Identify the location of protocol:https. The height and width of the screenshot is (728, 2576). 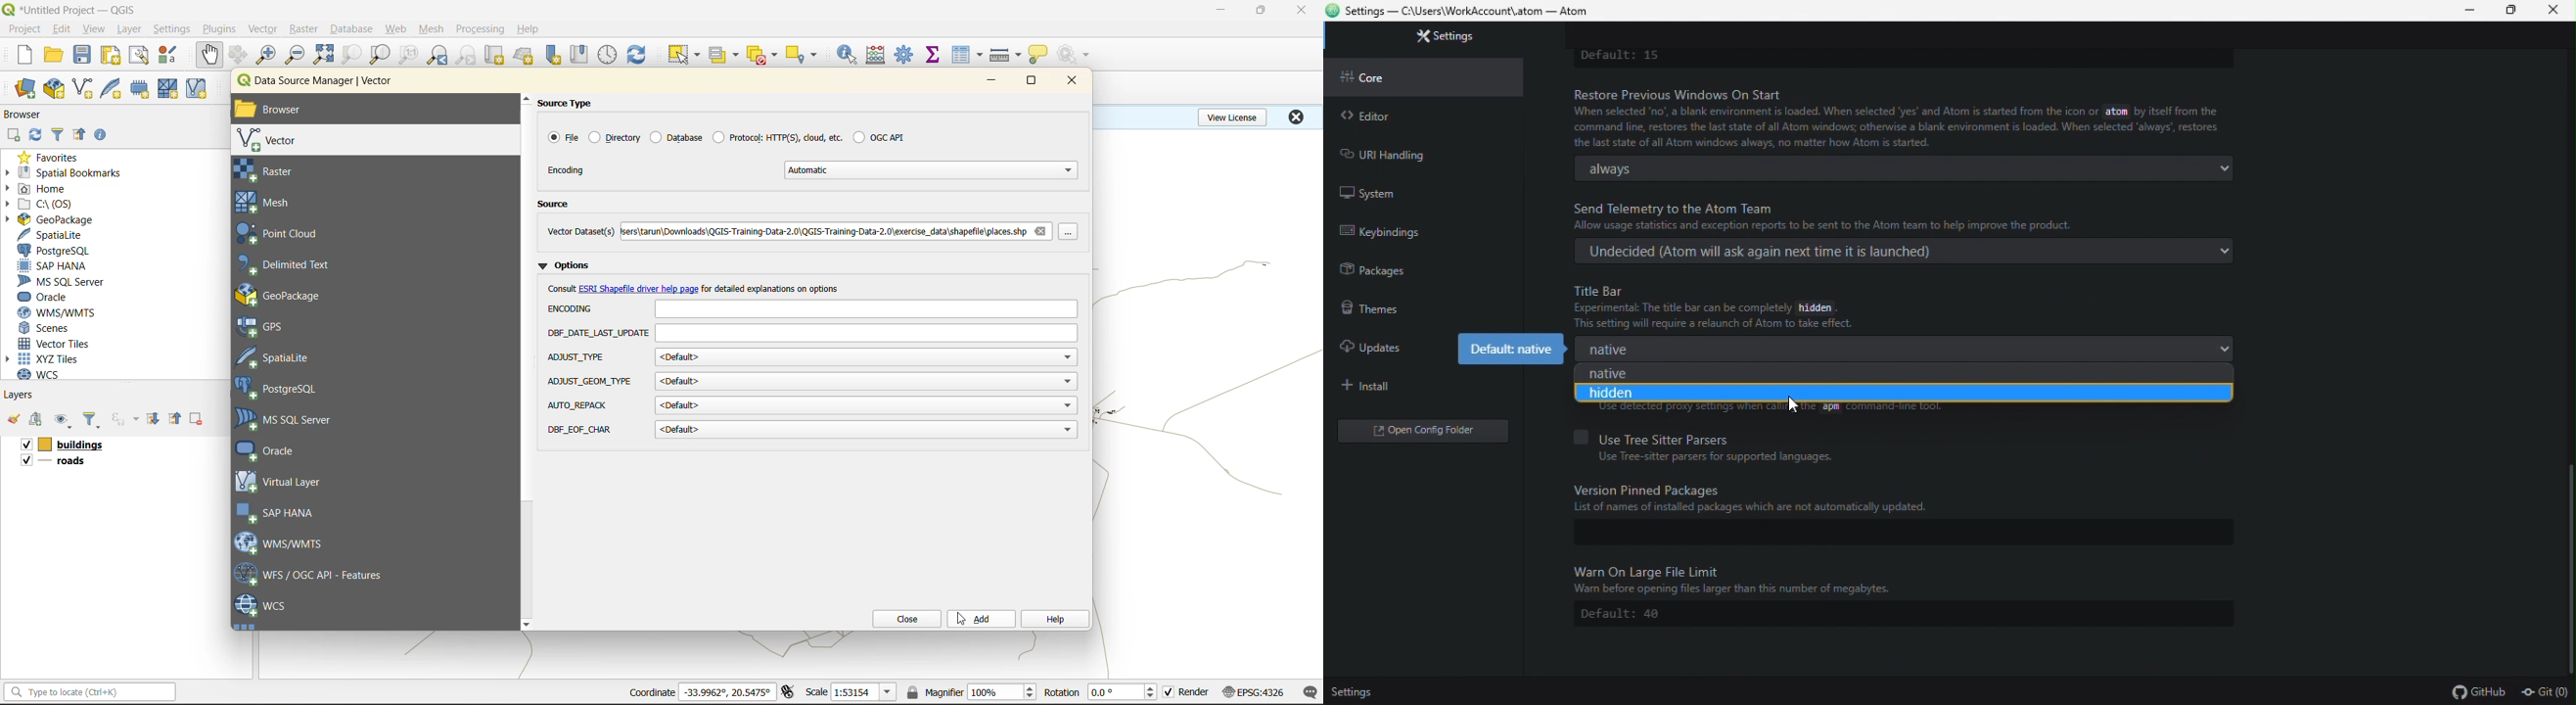
(778, 136).